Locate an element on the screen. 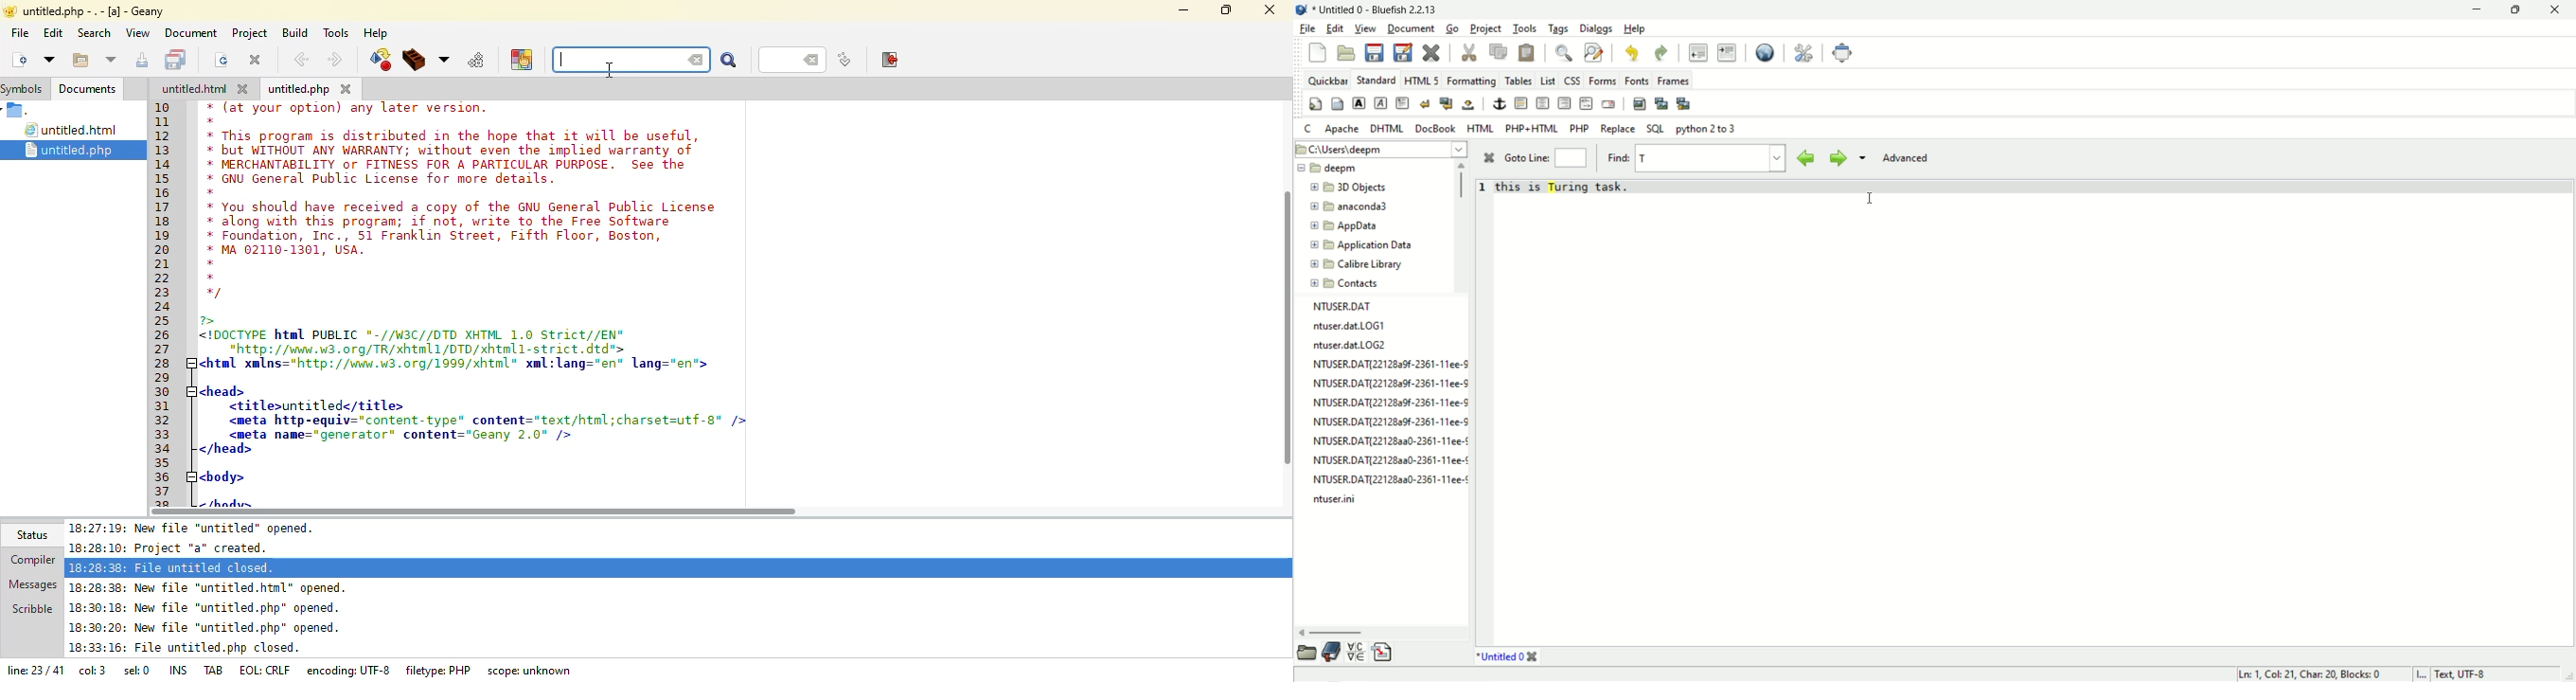  I... Text, UTF-8 is located at coordinates (2452, 673).